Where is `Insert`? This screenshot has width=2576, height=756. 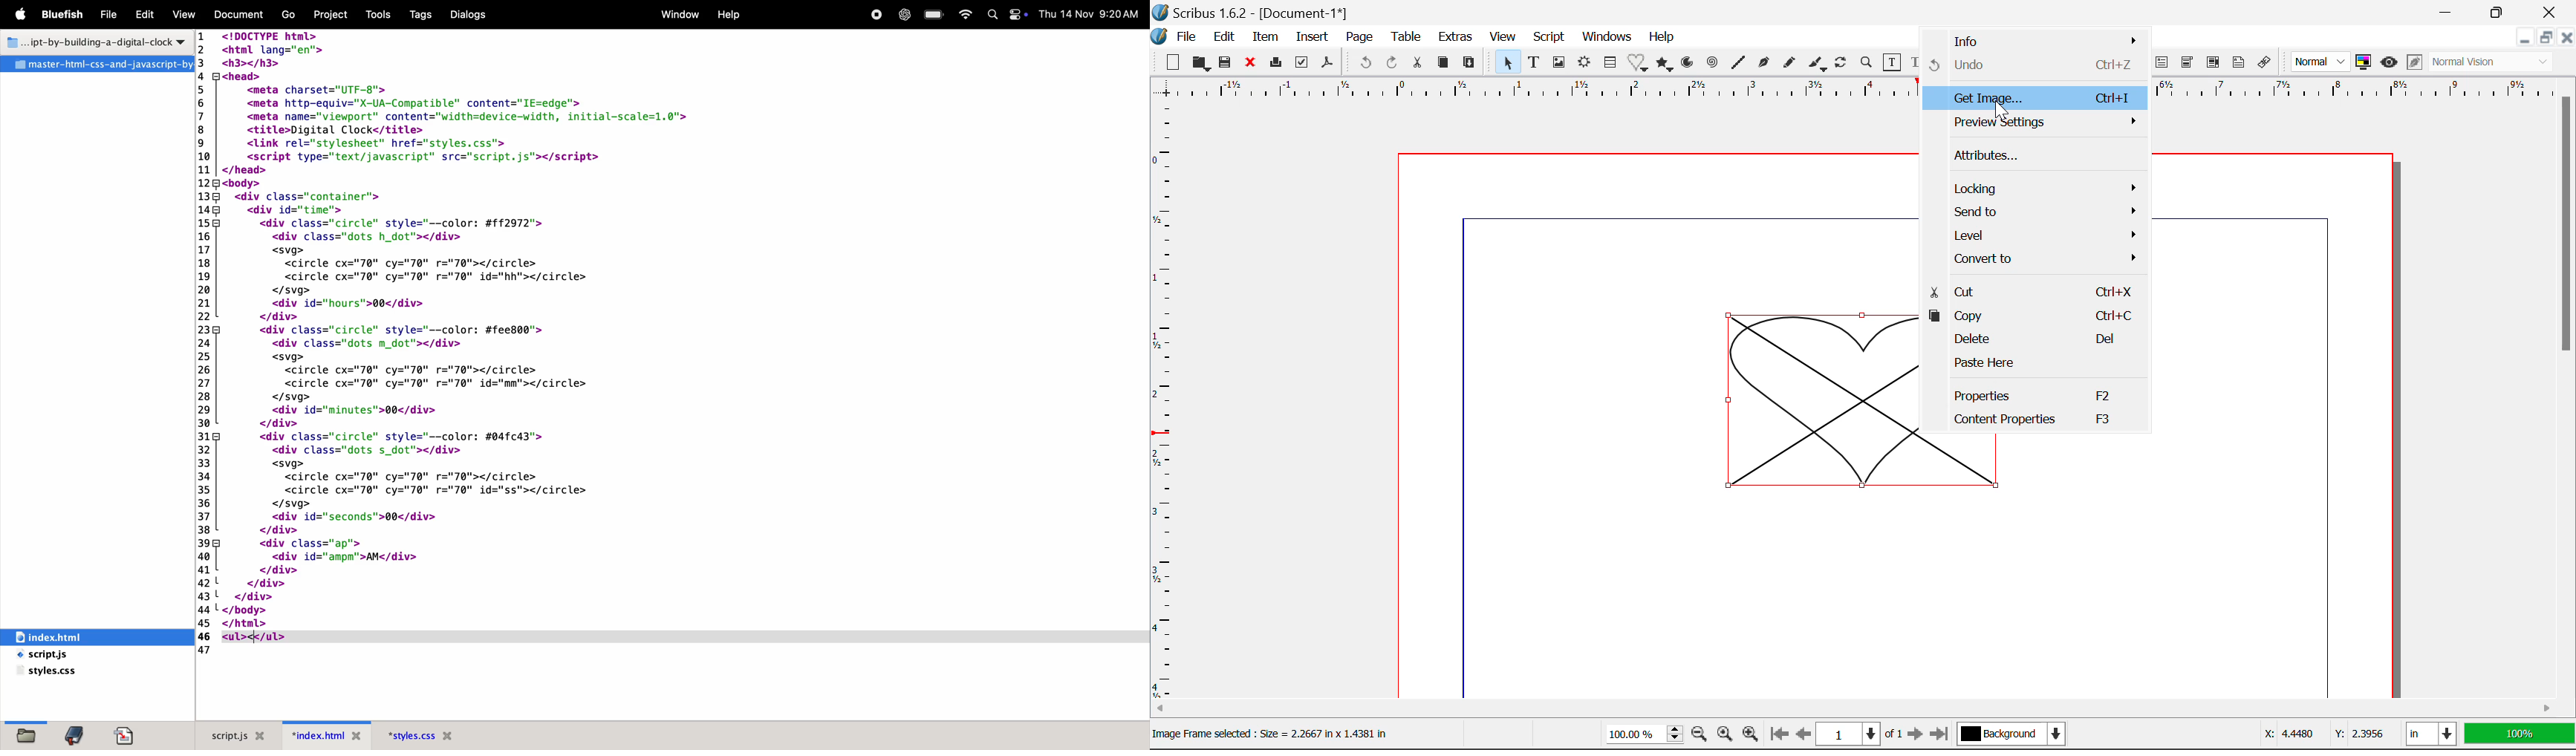
Insert is located at coordinates (1310, 37).